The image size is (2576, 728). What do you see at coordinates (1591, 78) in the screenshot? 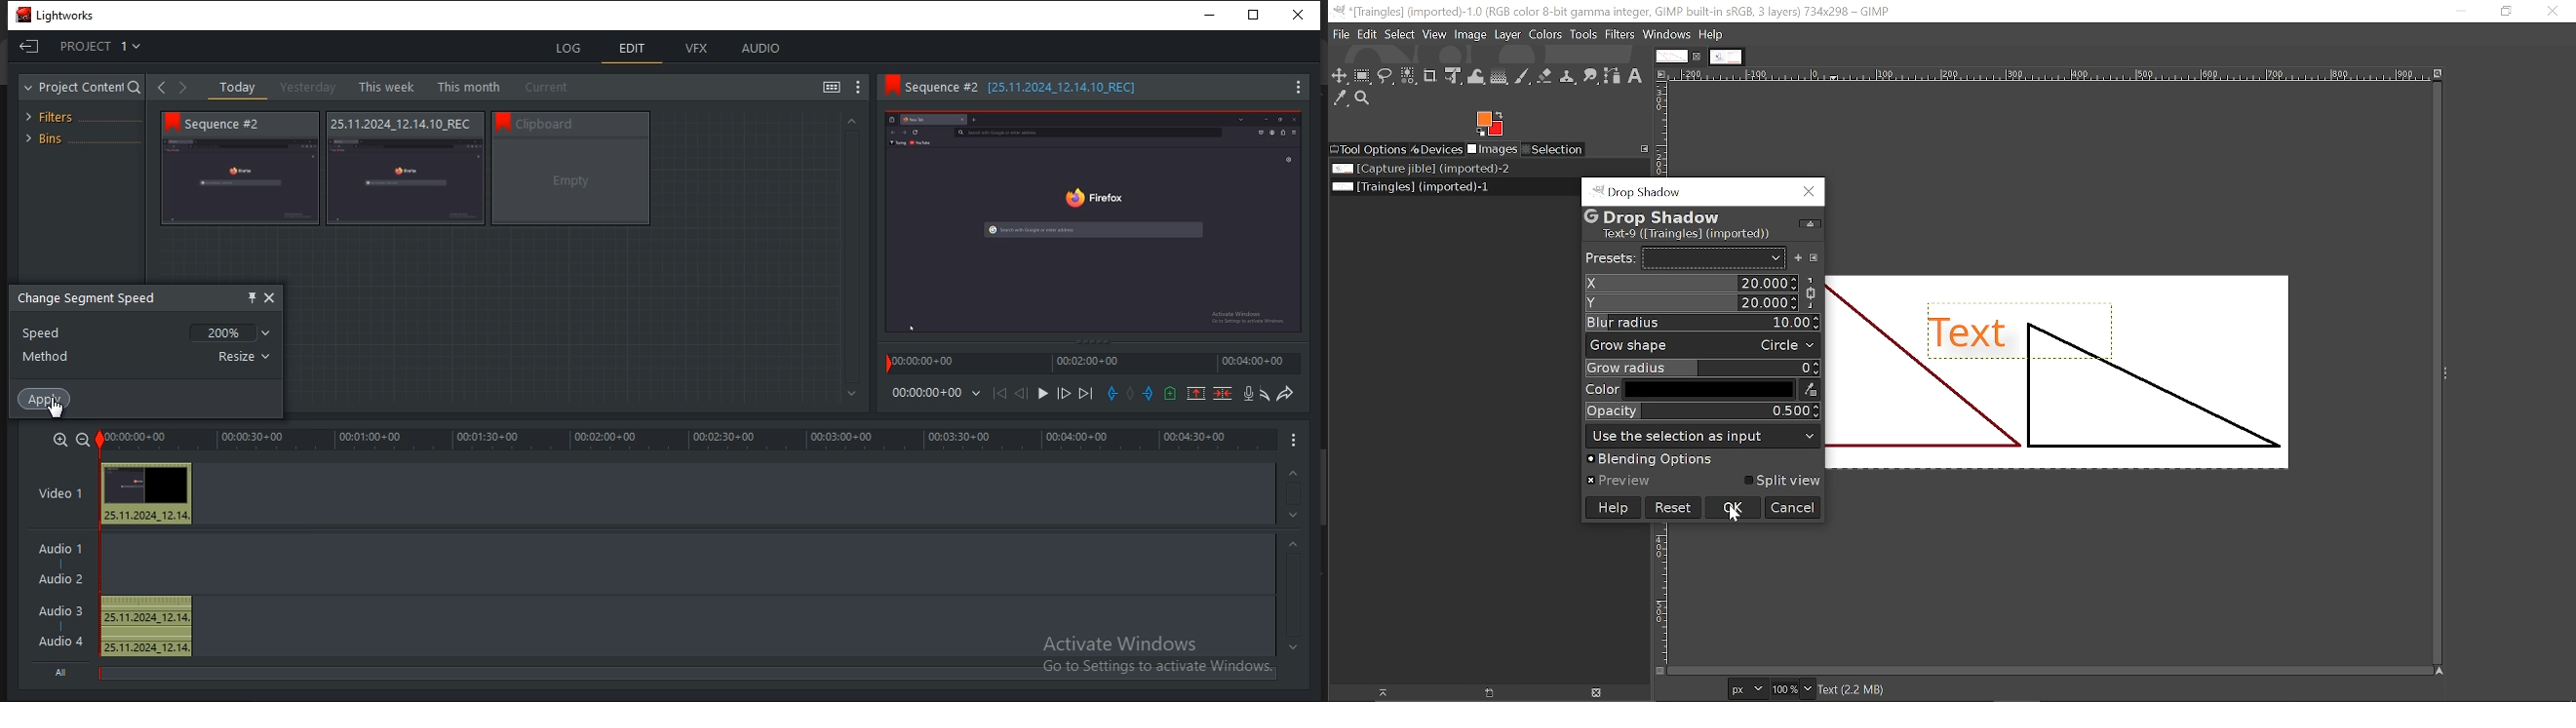
I see `Smudge tool` at bounding box center [1591, 78].